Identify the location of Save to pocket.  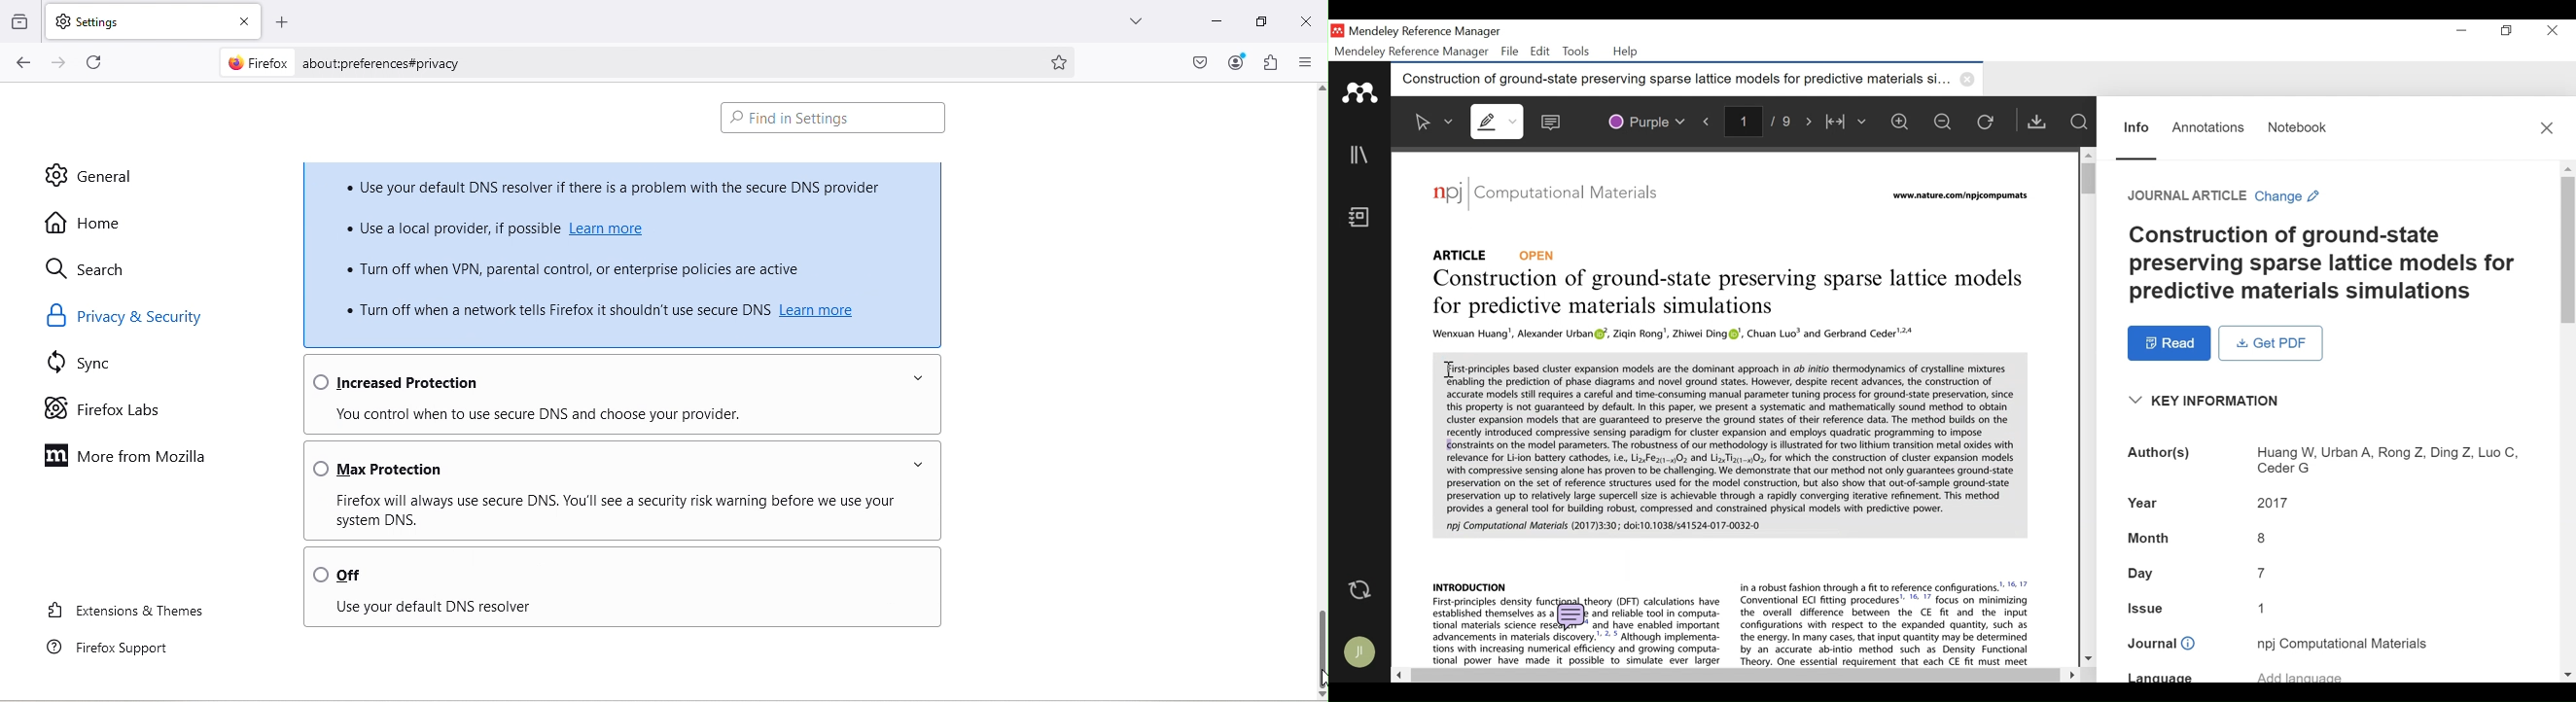
(1195, 60).